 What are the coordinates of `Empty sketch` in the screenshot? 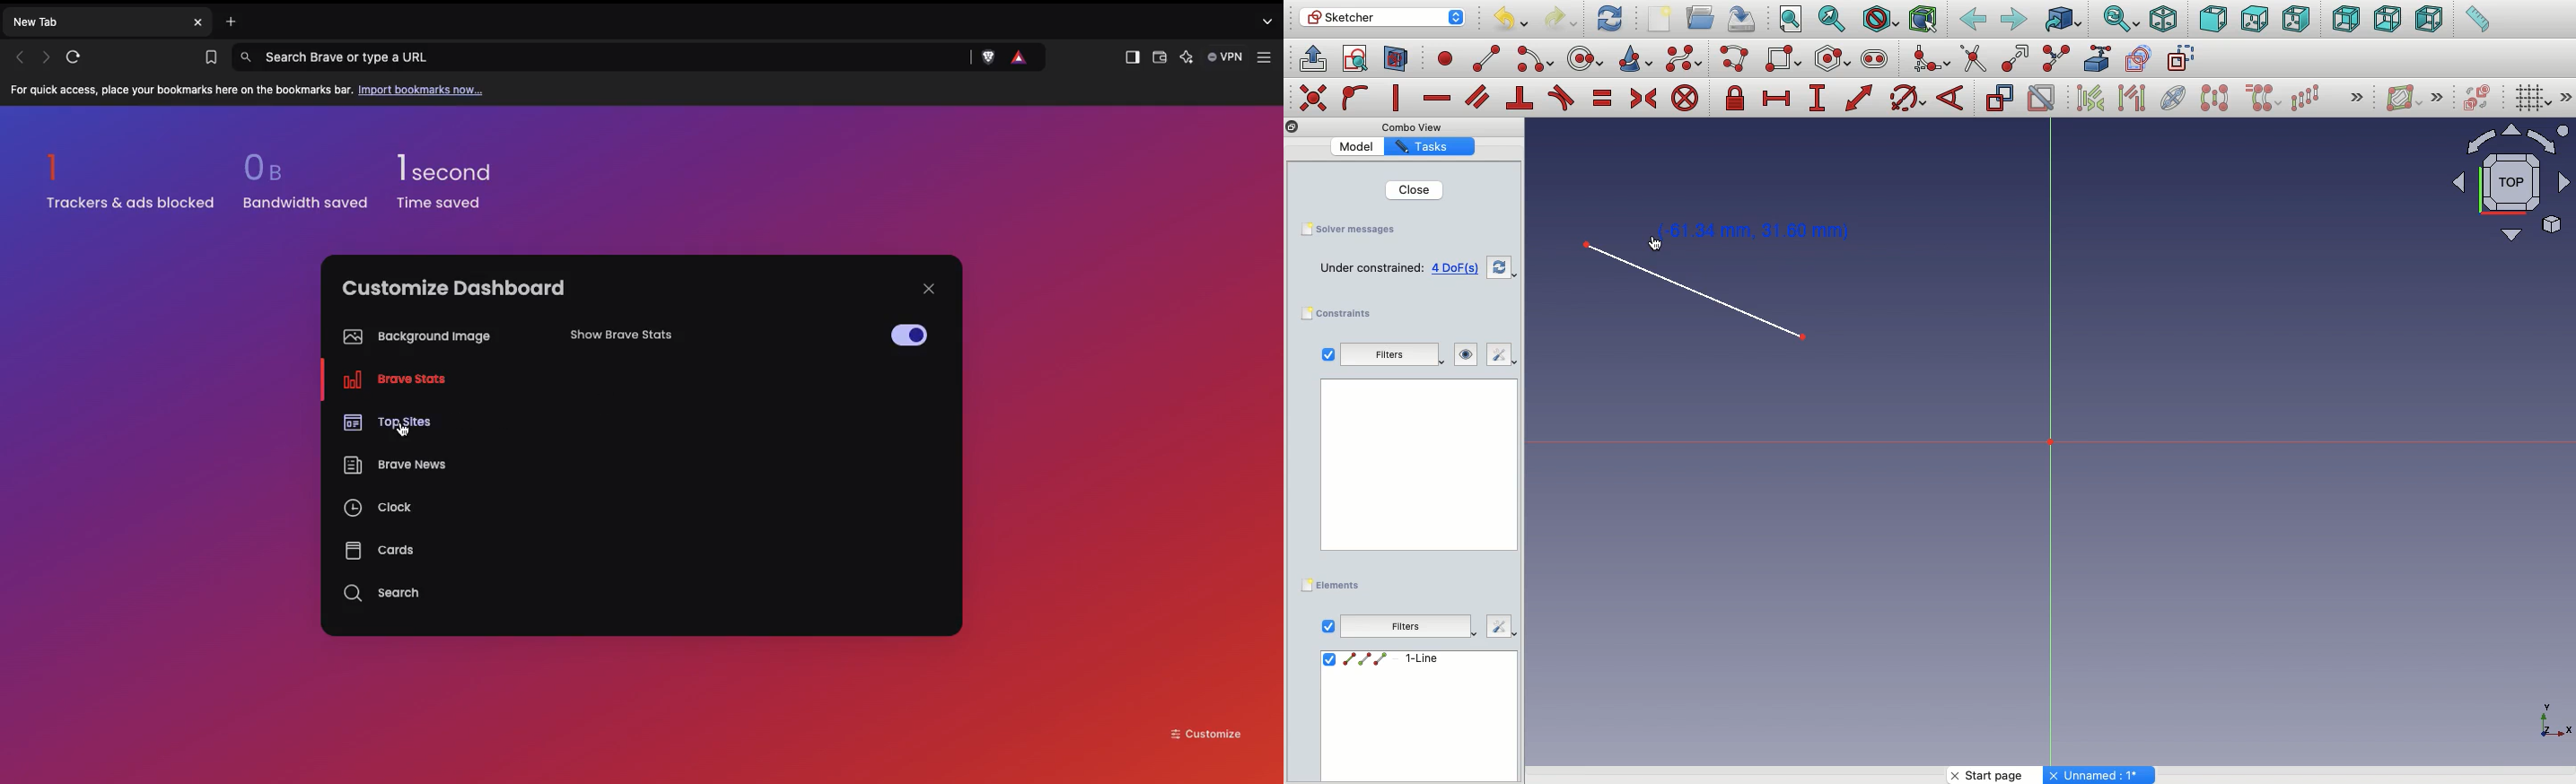 It's located at (1398, 267).